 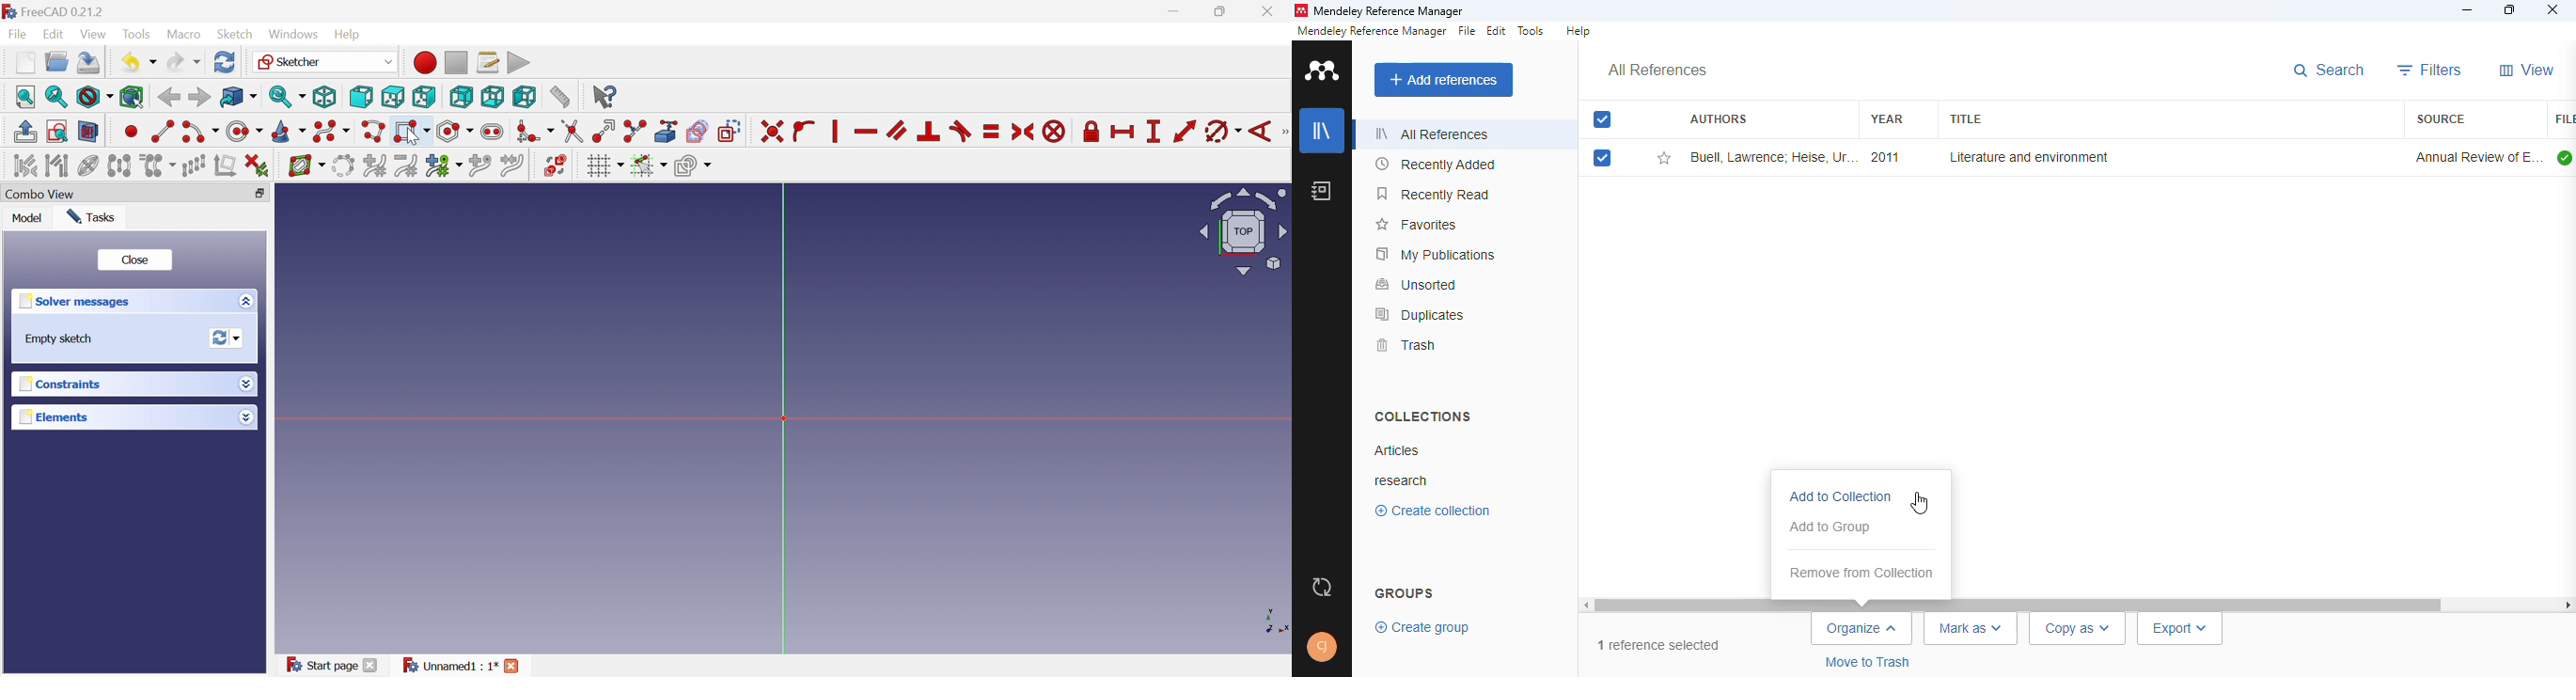 I want to click on research, so click(x=1406, y=480).